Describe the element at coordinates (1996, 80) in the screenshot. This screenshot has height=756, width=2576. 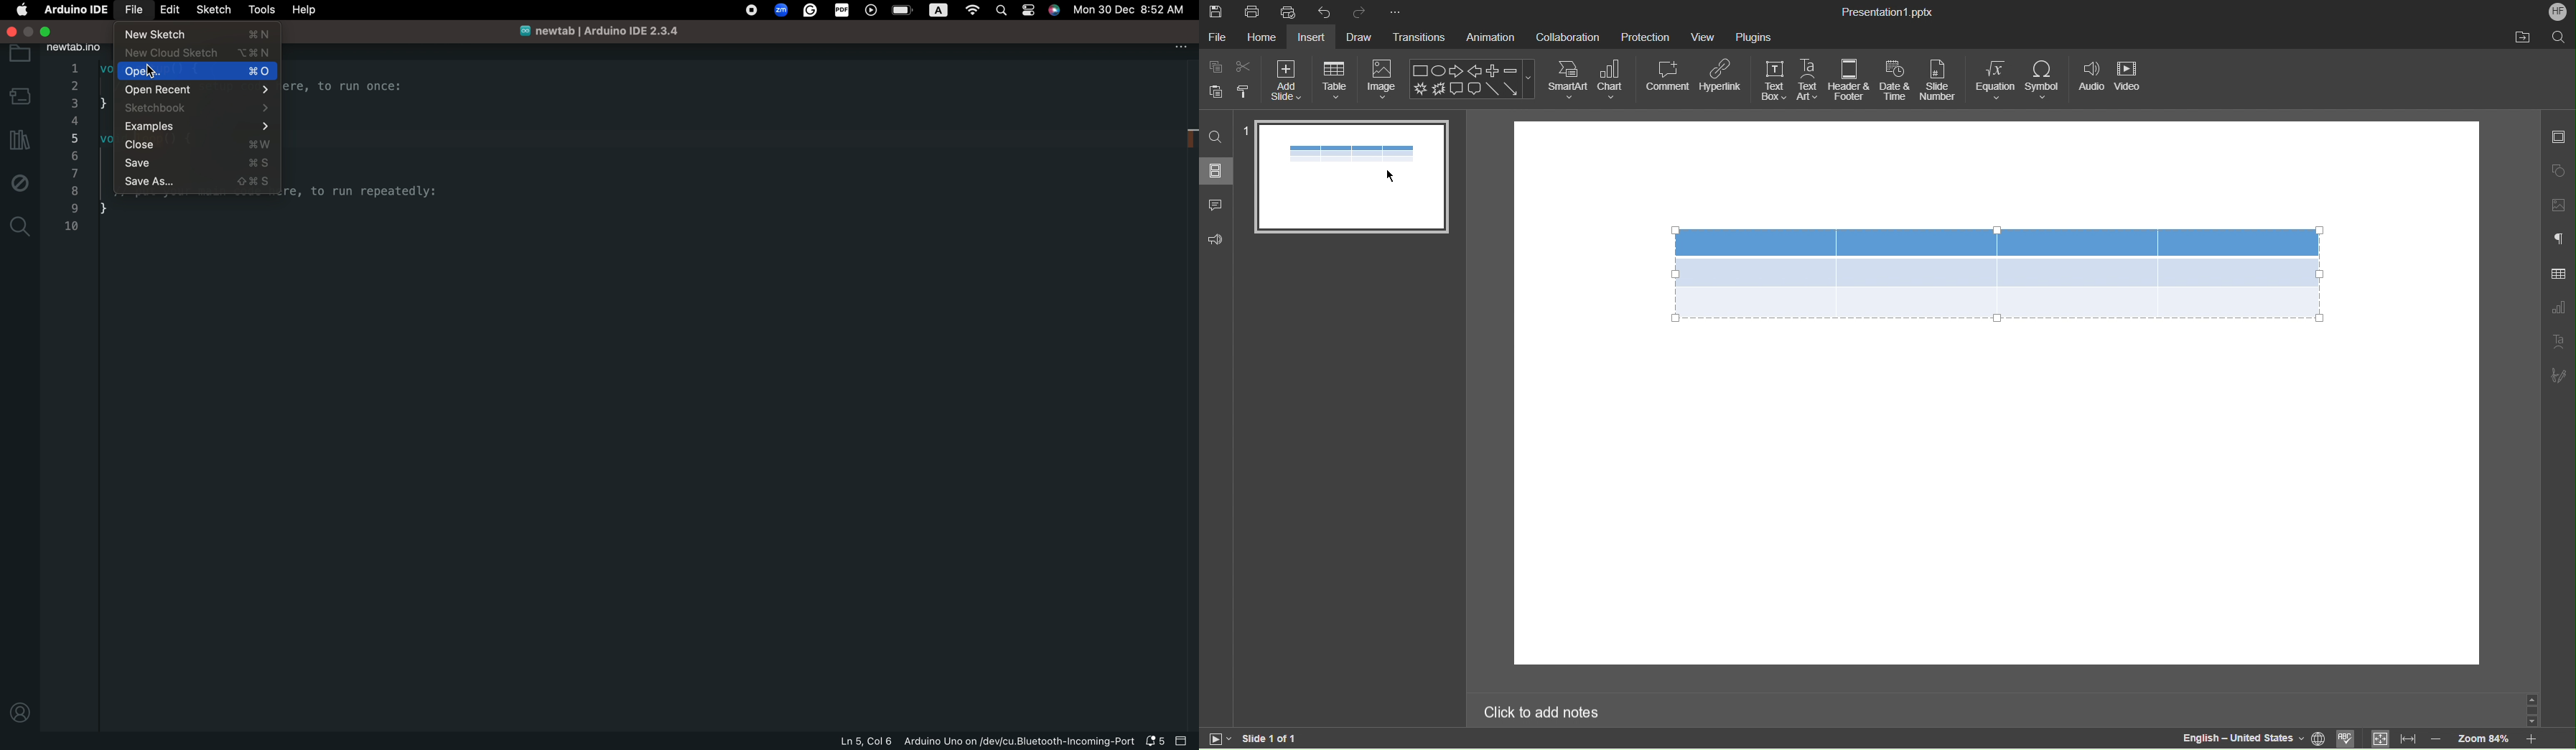
I see `Equation` at that location.